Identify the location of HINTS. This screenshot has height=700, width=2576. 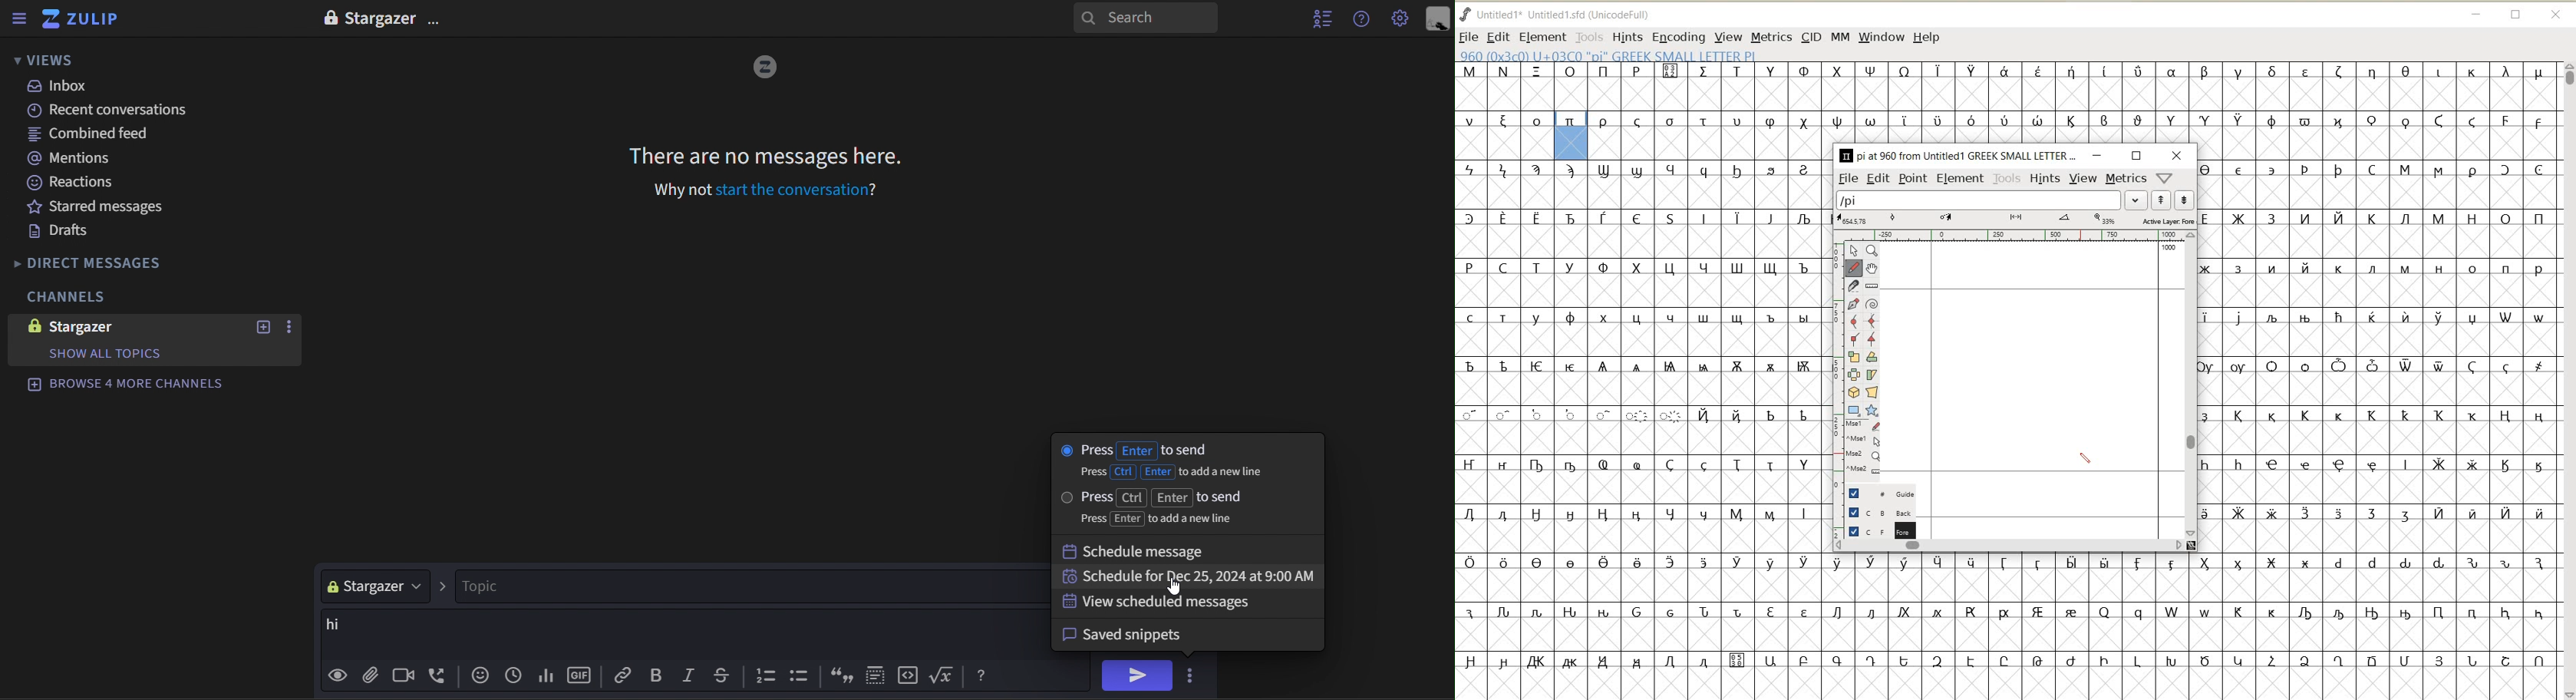
(2045, 179).